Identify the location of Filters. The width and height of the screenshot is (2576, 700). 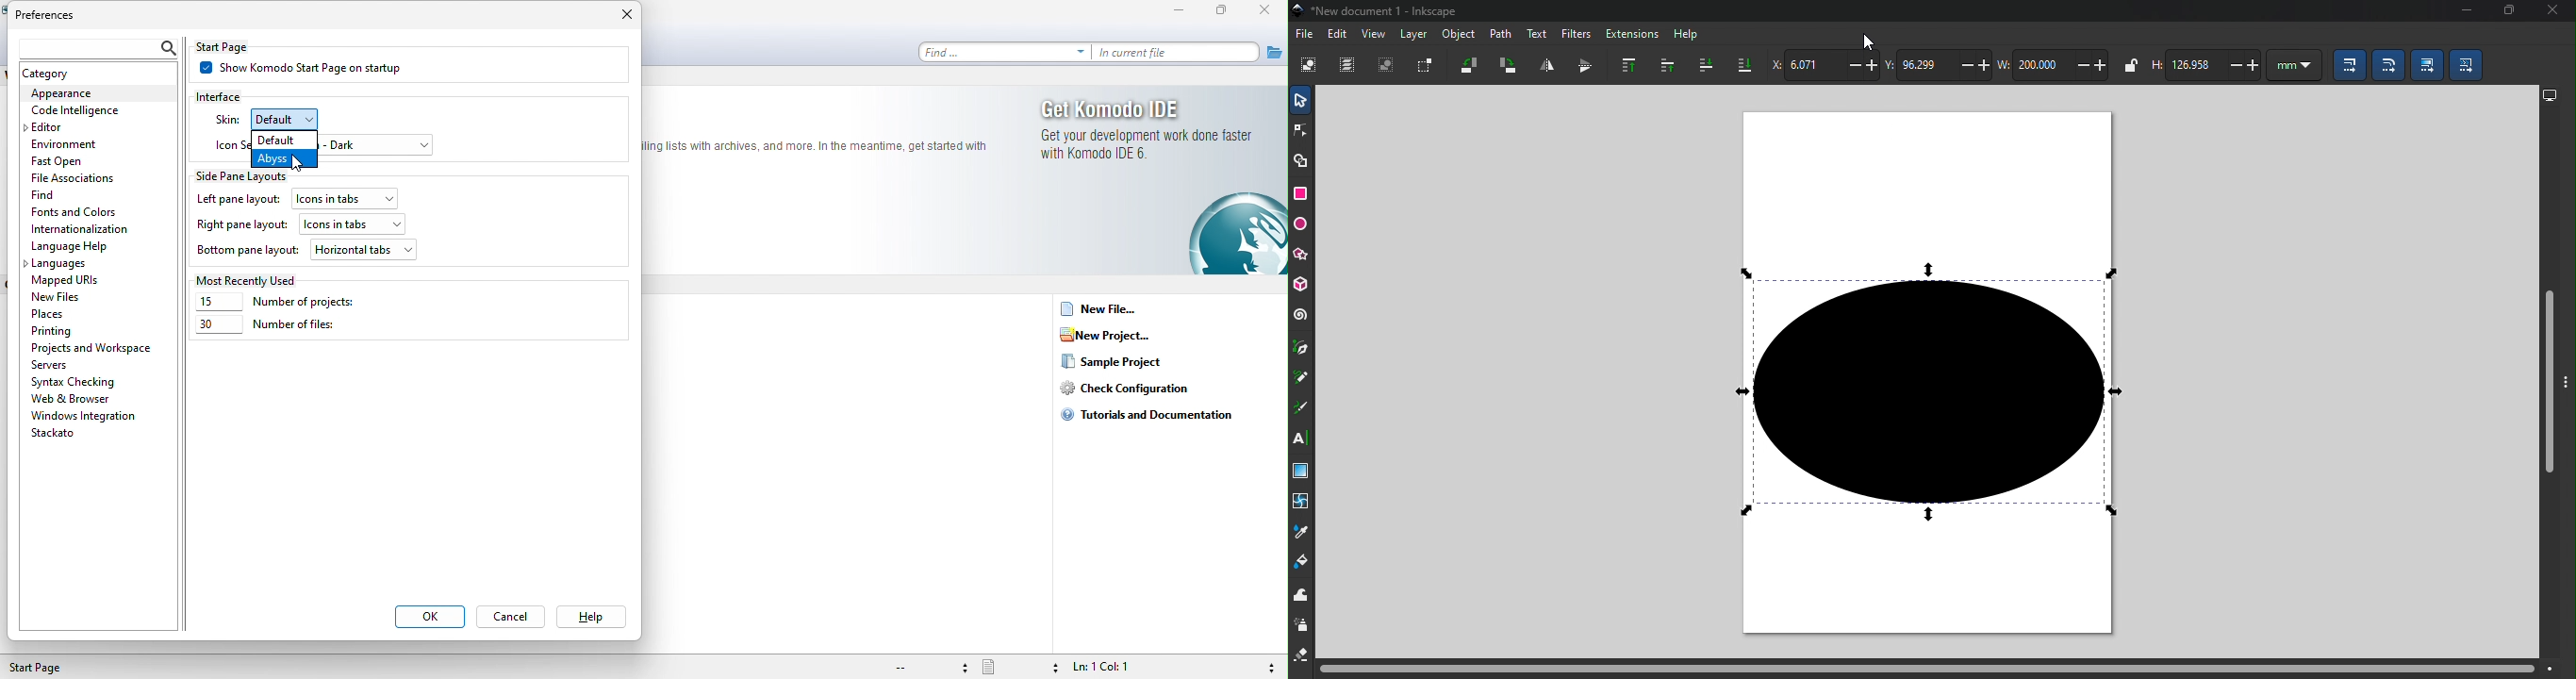
(1576, 34).